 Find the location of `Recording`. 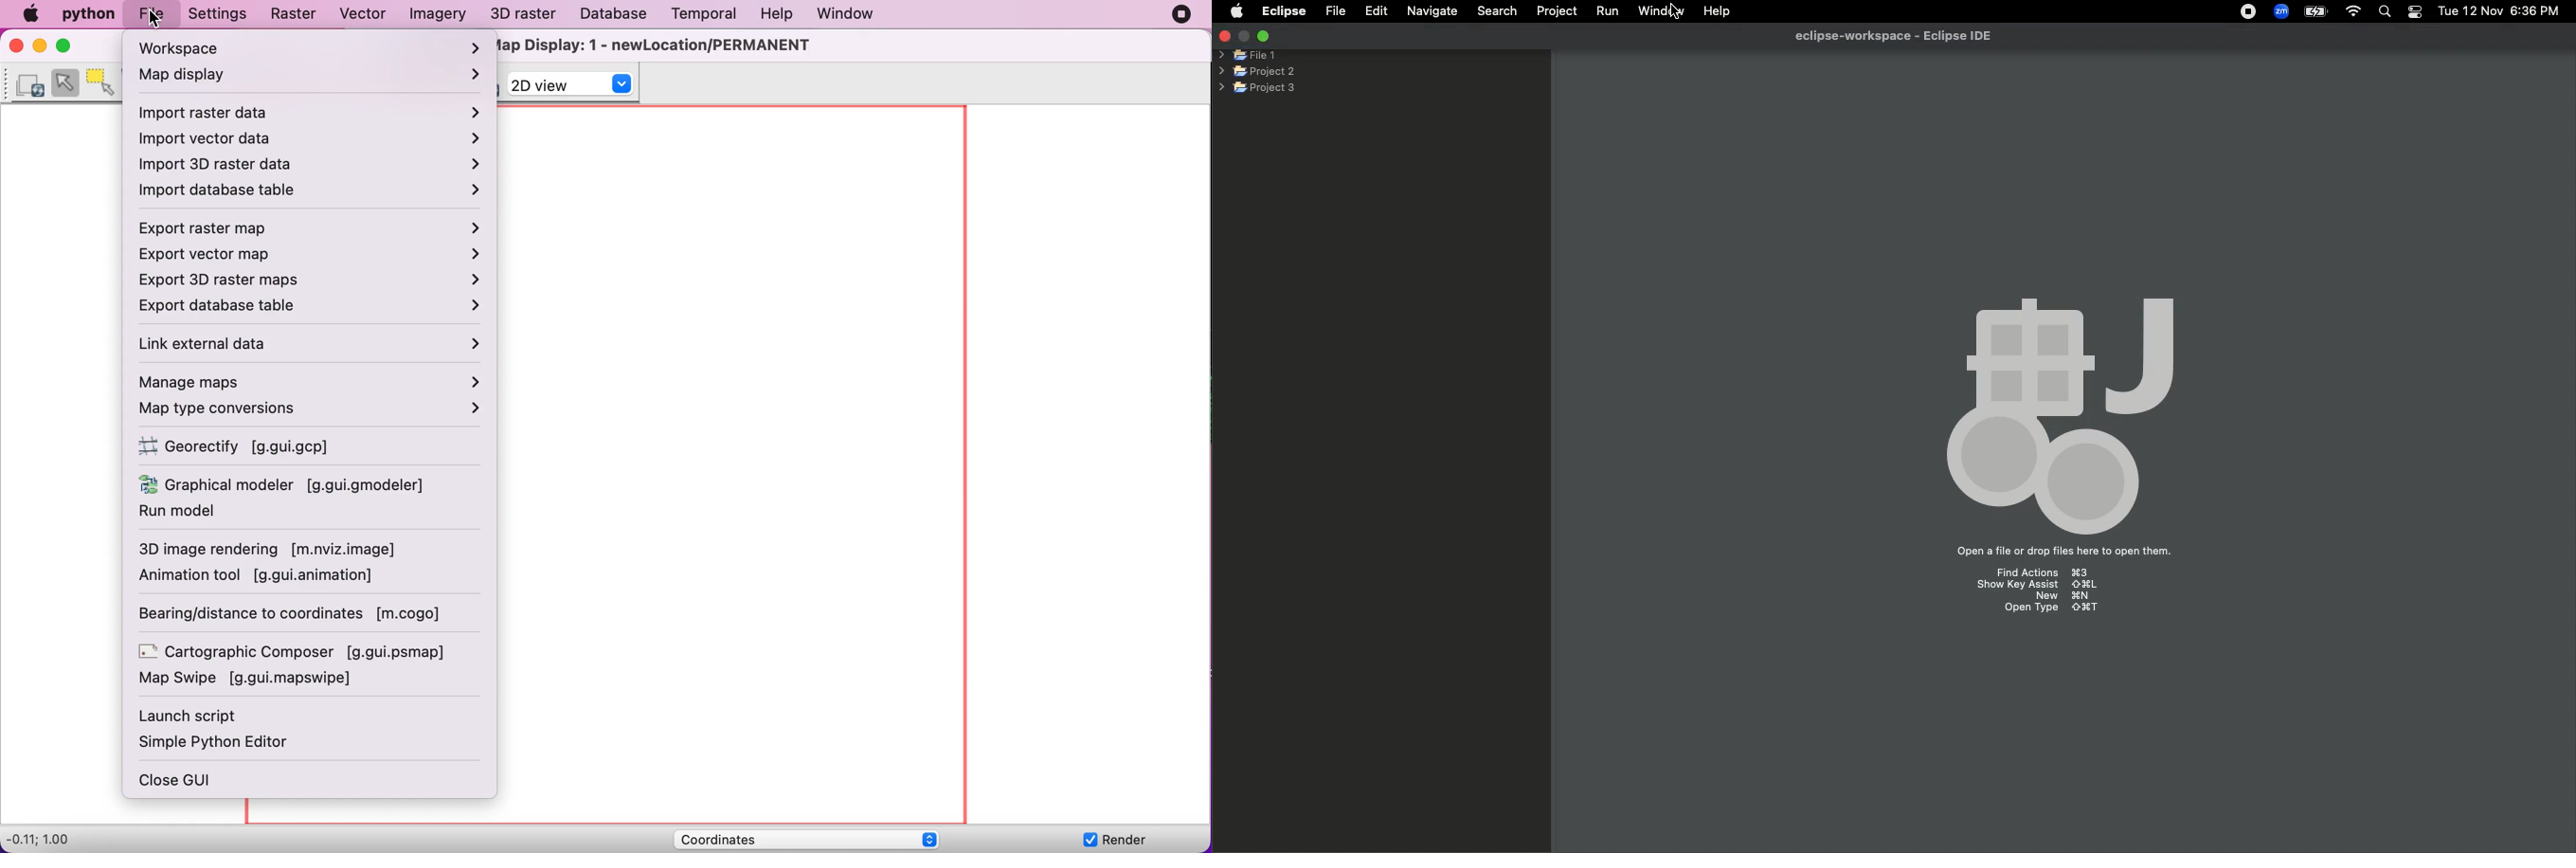

Recording is located at coordinates (2249, 13).